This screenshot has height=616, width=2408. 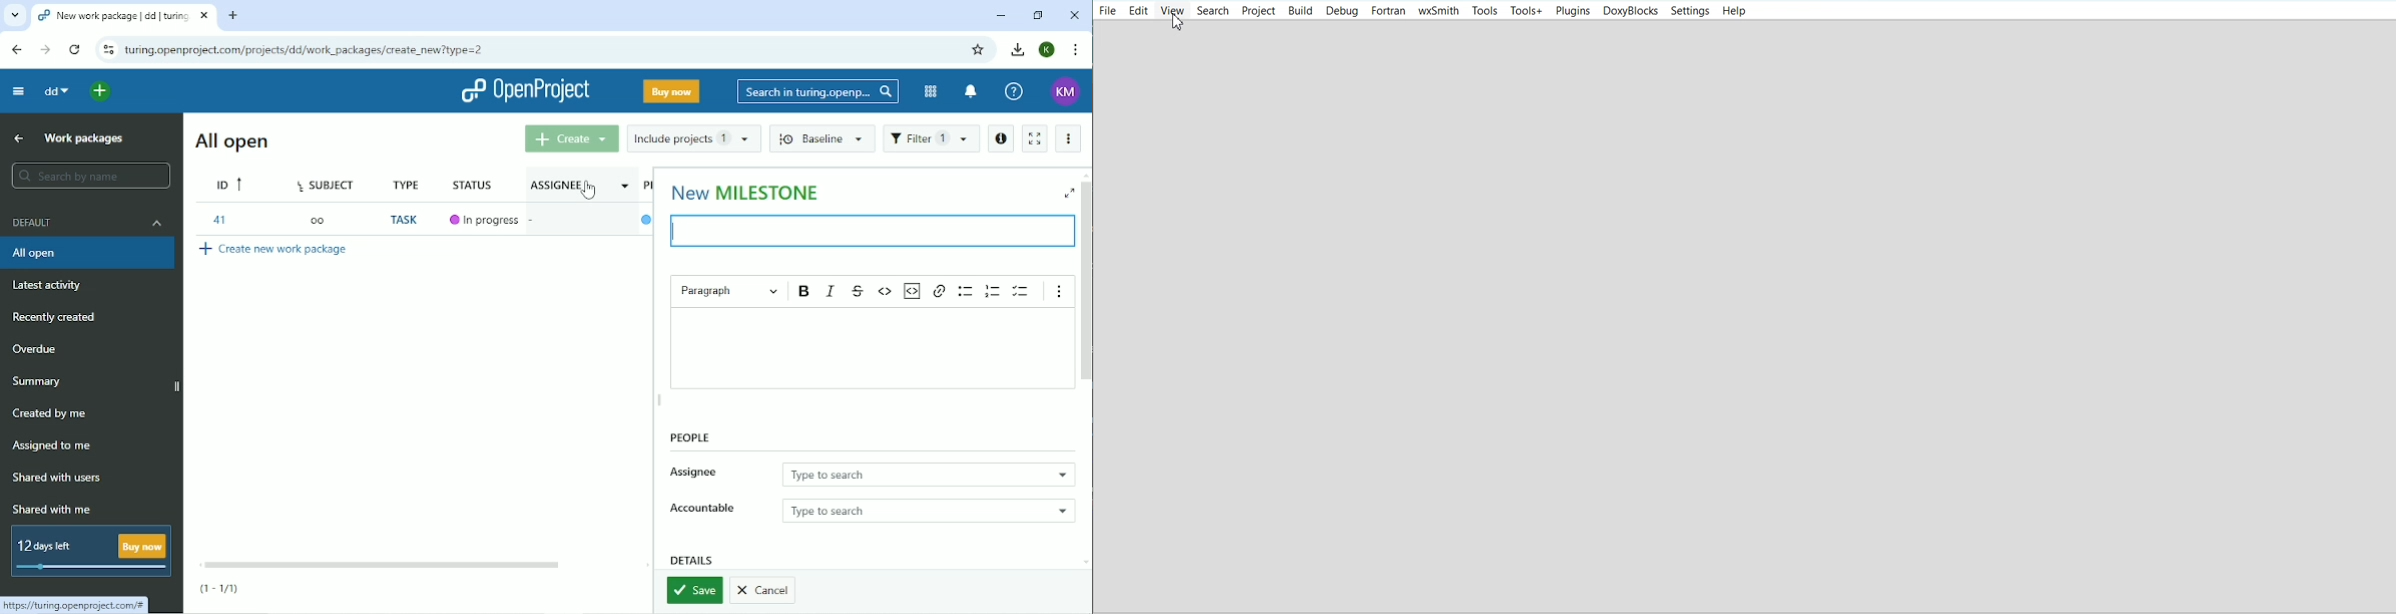 What do you see at coordinates (1034, 139) in the screenshot?
I see `Activate zen mode` at bounding box center [1034, 139].